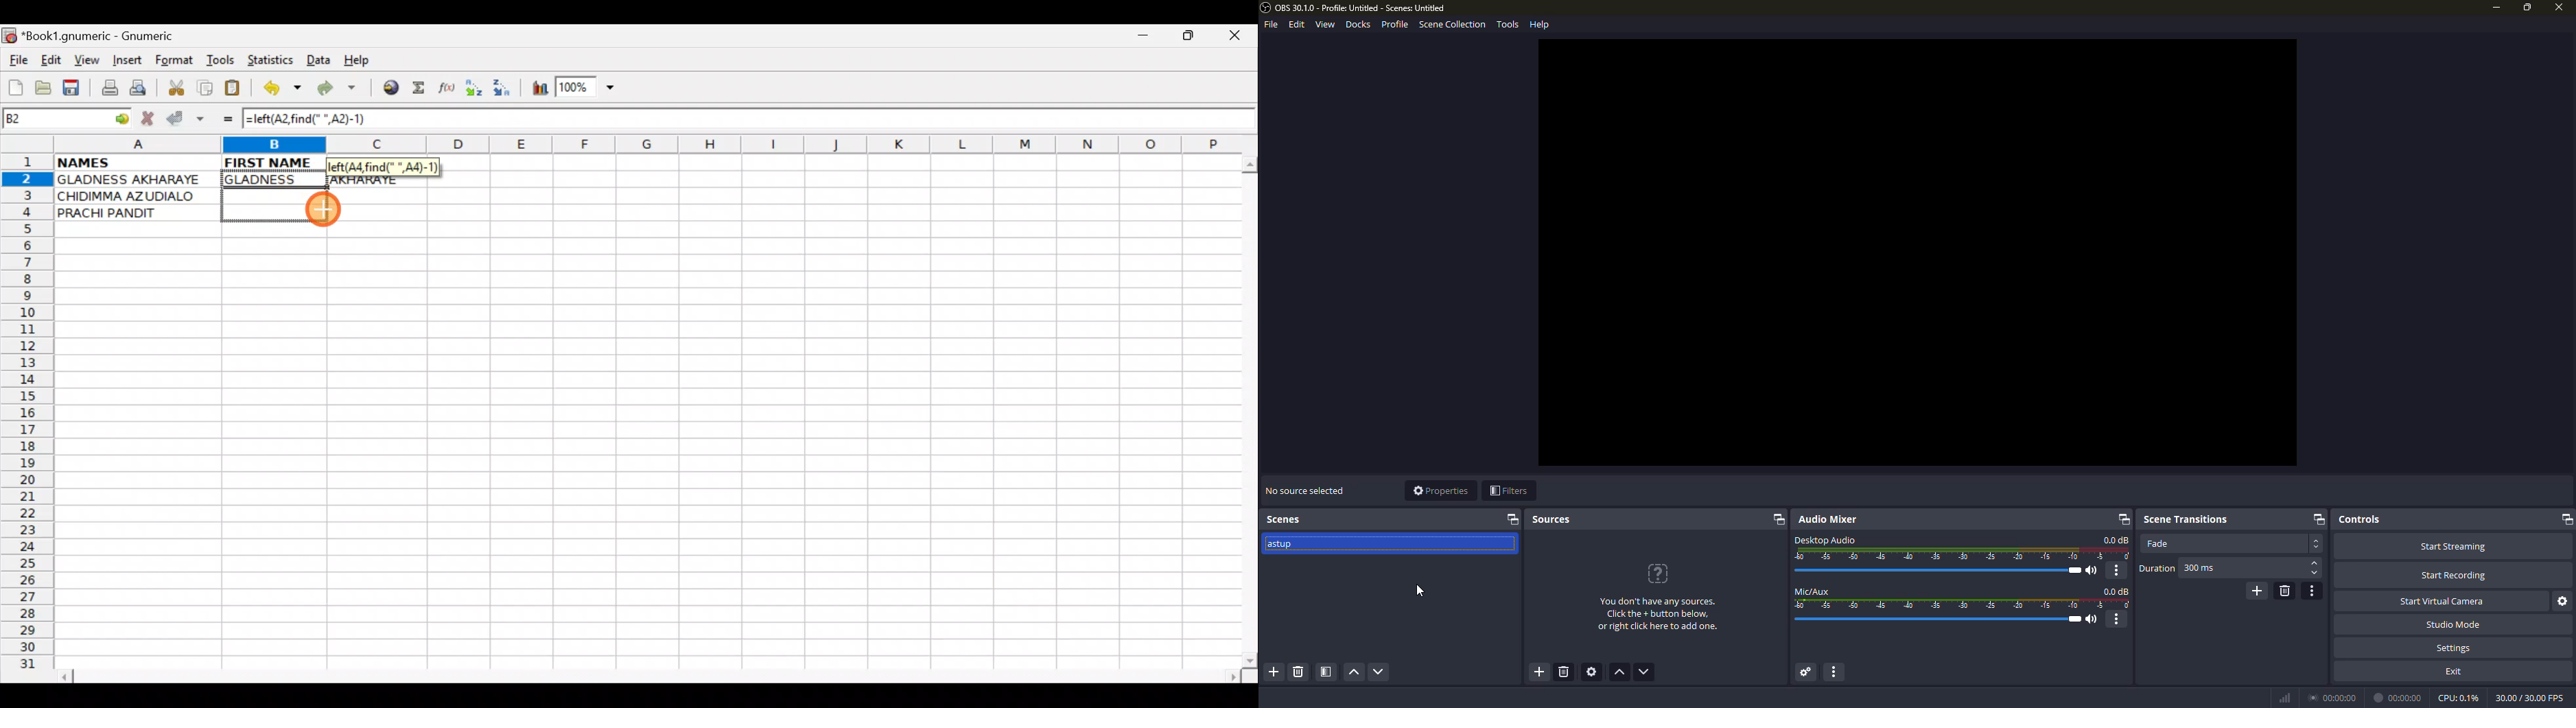 The width and height of the screenshot is (2576, 728). Describe the element at coordinates (2284, 697) in the screenshot. I see `network` at that location.